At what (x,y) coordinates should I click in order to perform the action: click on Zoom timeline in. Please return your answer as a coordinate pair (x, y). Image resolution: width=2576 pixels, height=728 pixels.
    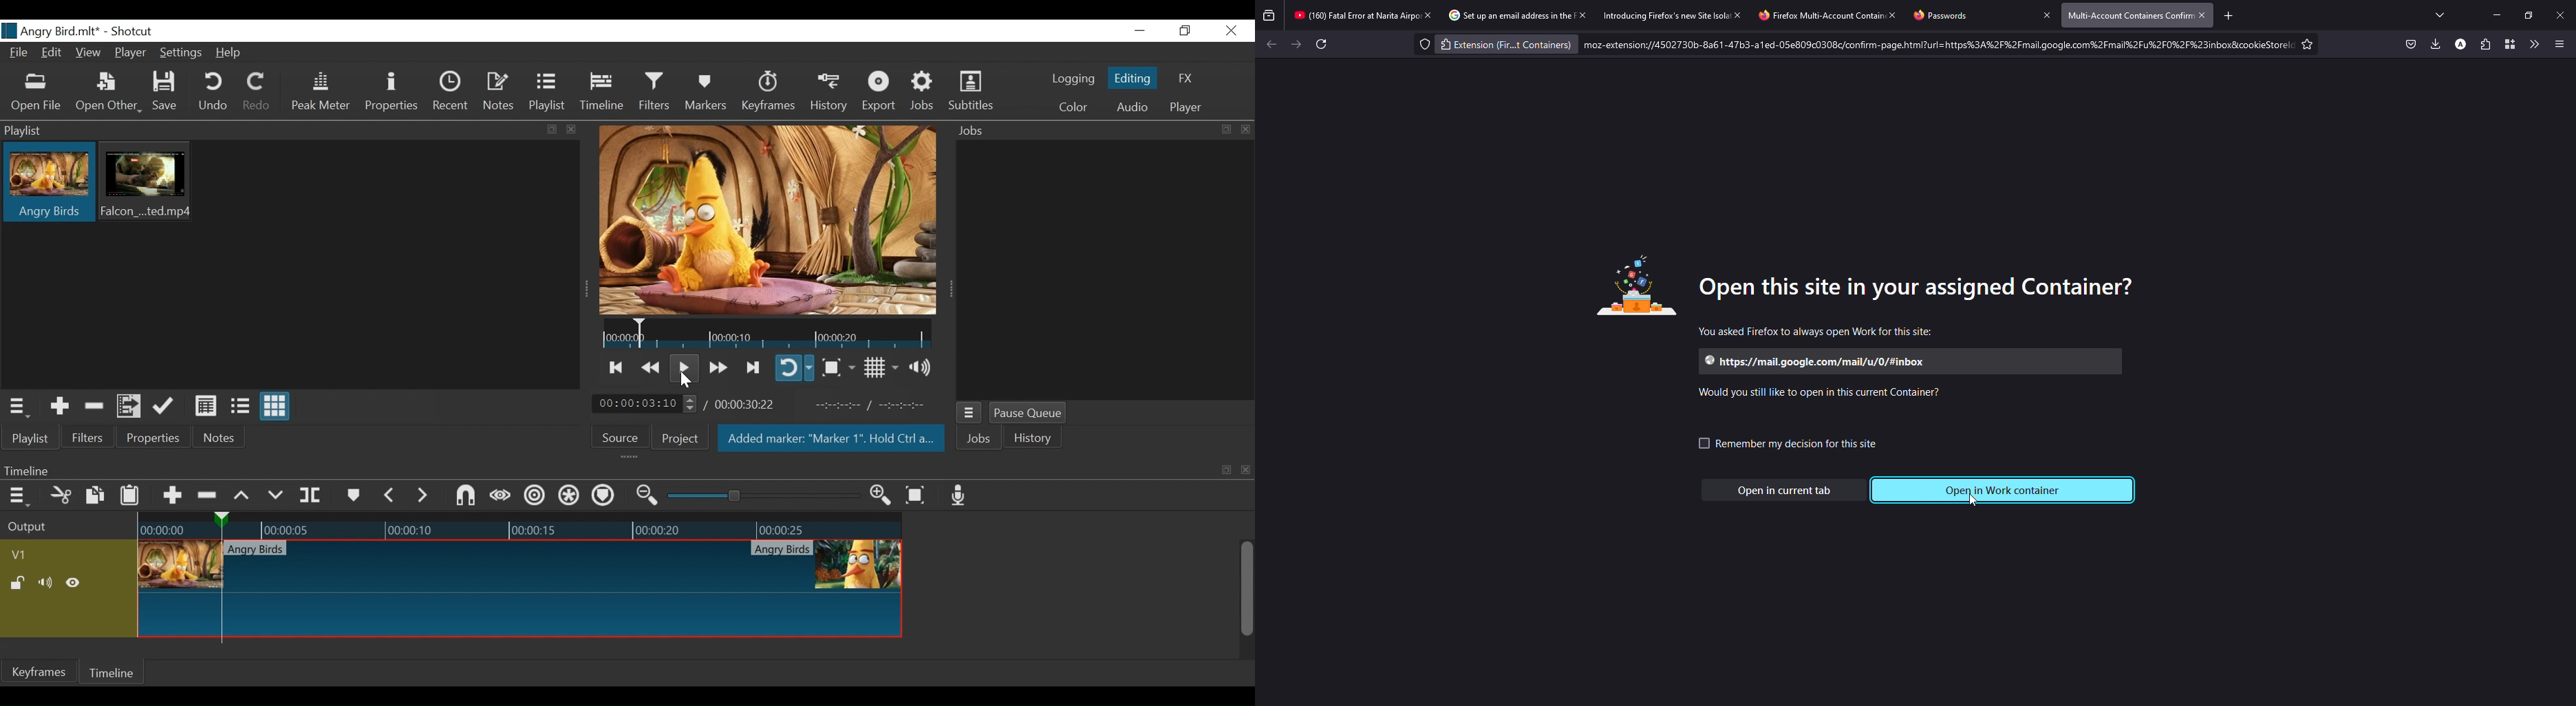
    Looking at the image, I should click on (880, 497).